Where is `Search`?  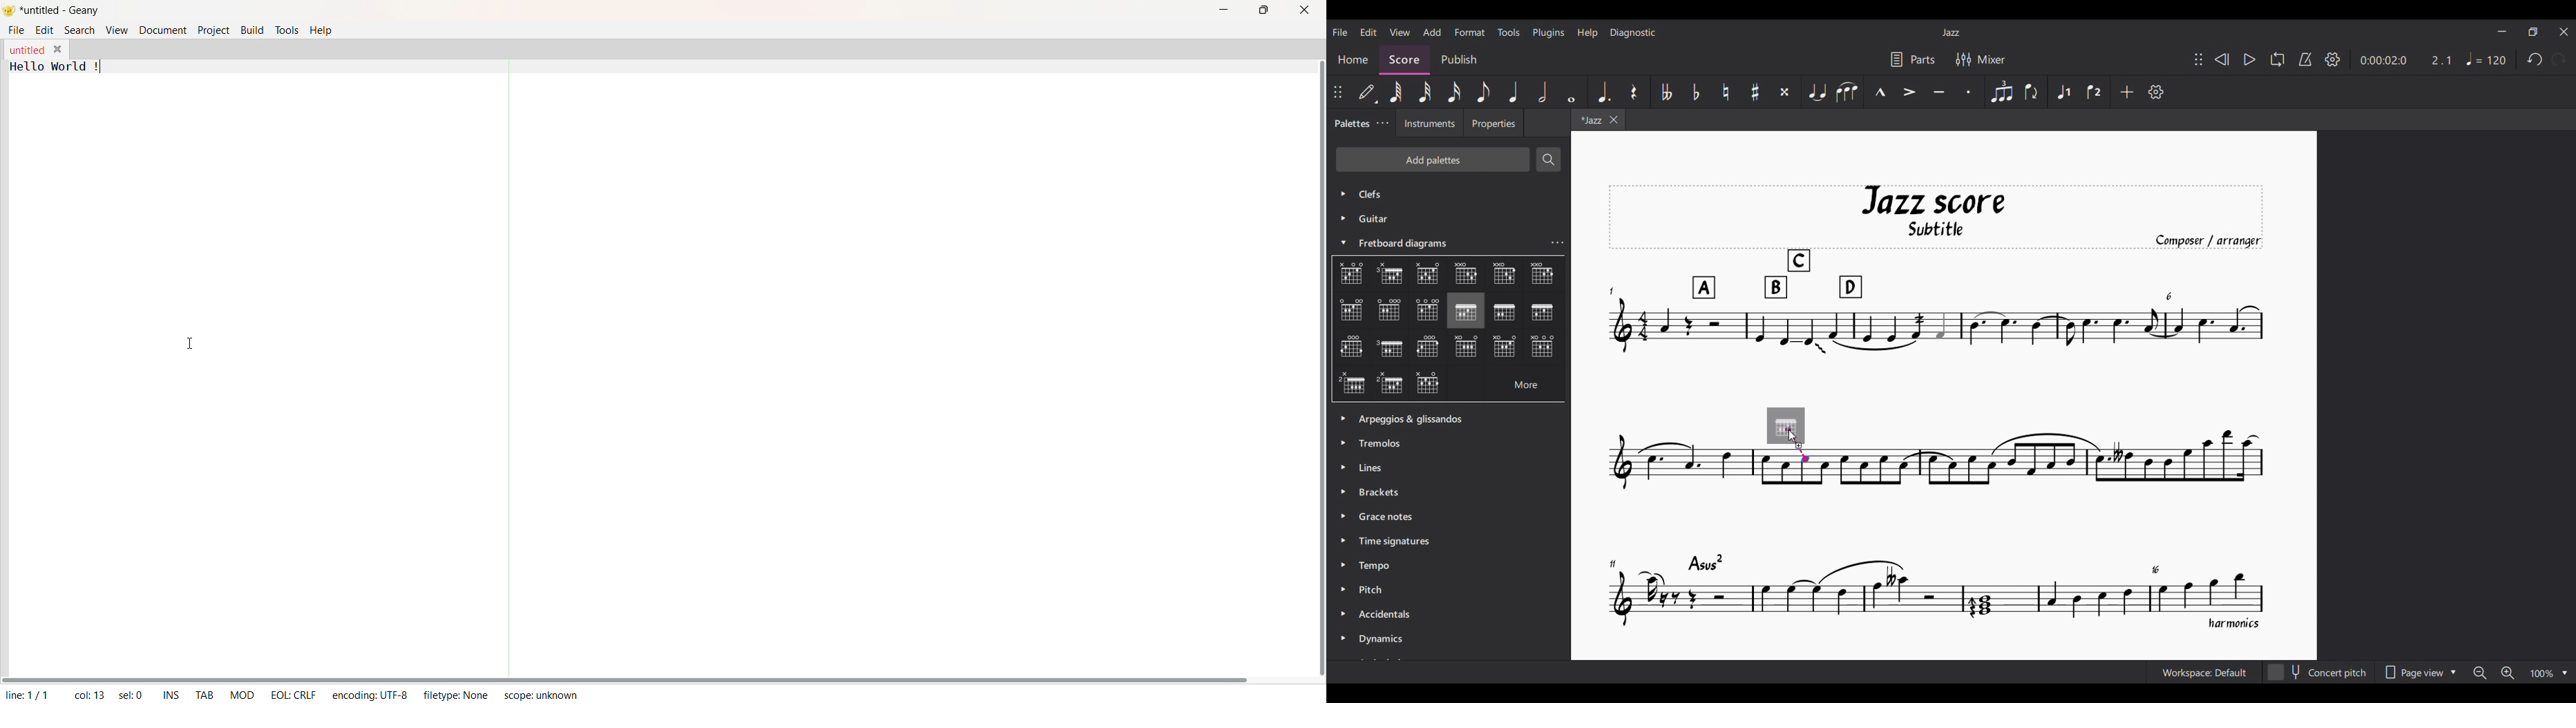
Search is located at coordinates (1548, 159).